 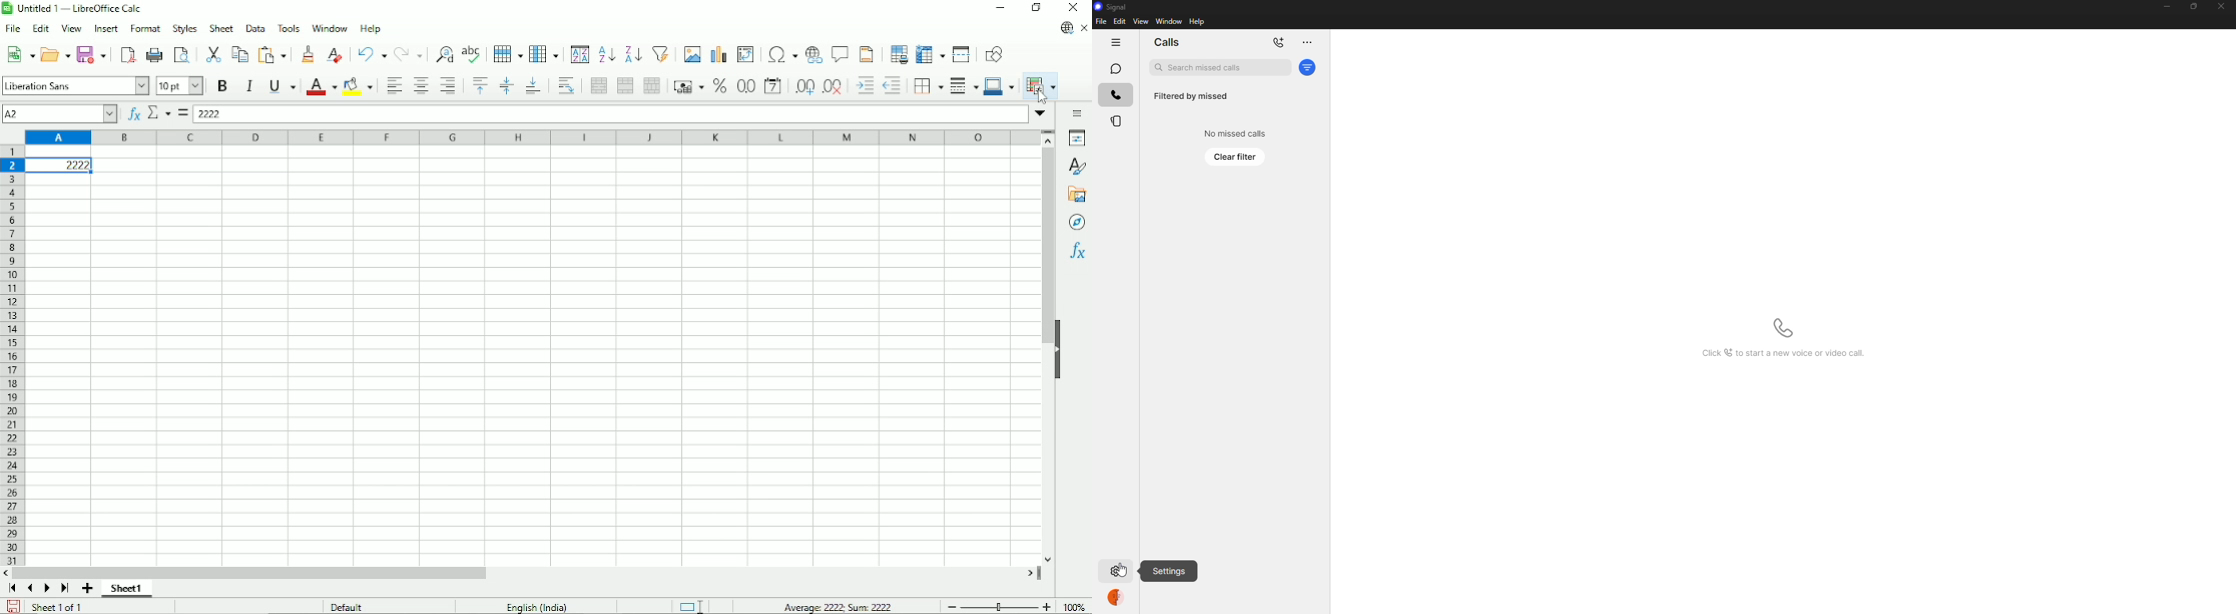 What do you see at coordinates (1046, 606) in the screenshot?
I see `Zoom in` at bounding box center [1046, 606].